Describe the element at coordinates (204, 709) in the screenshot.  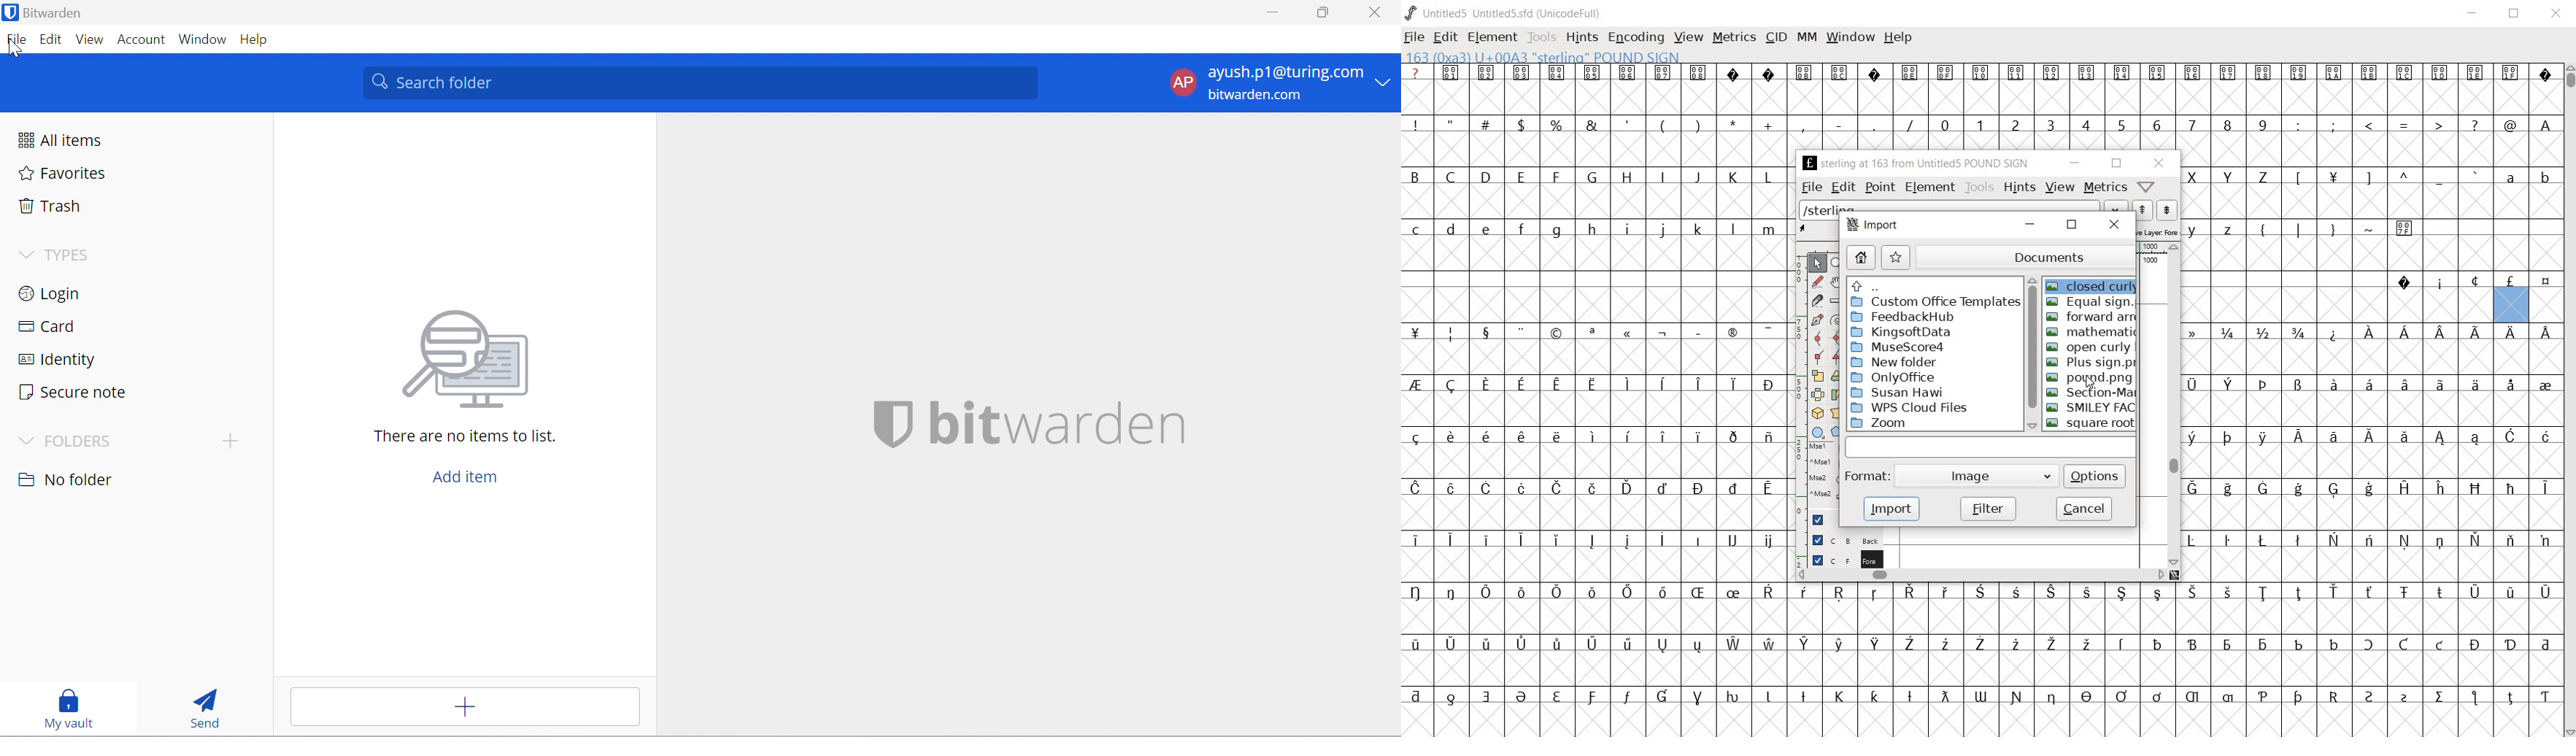
I see `Send` at that location.